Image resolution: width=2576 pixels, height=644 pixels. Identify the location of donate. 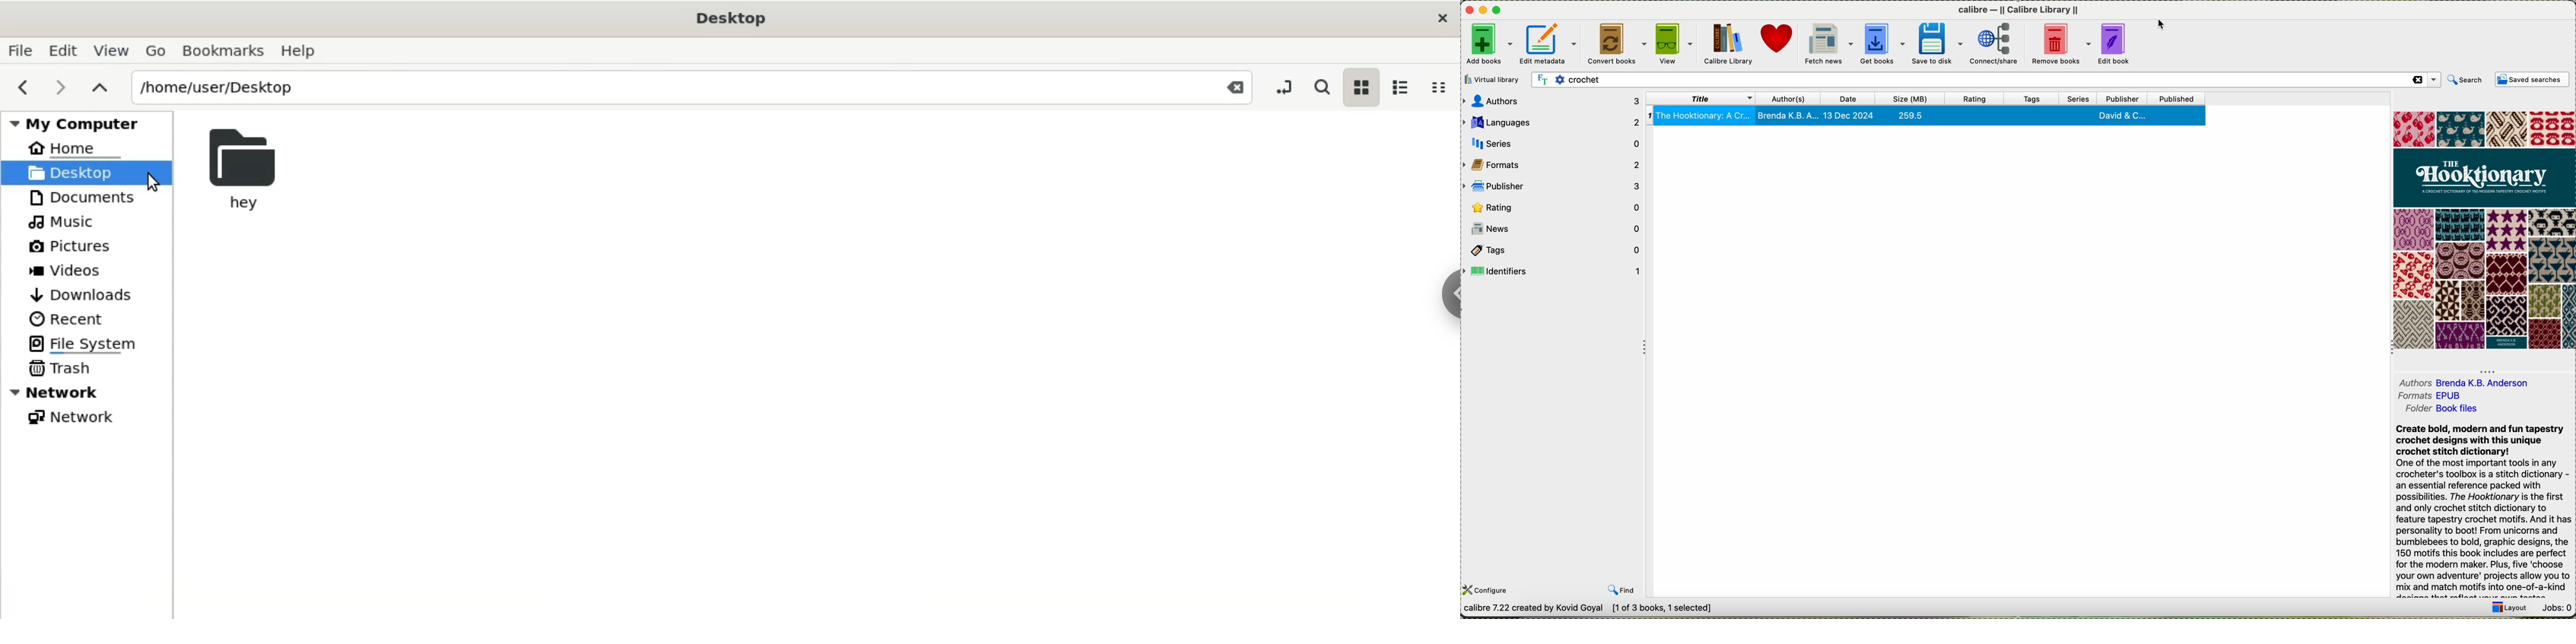
(1777, 39).